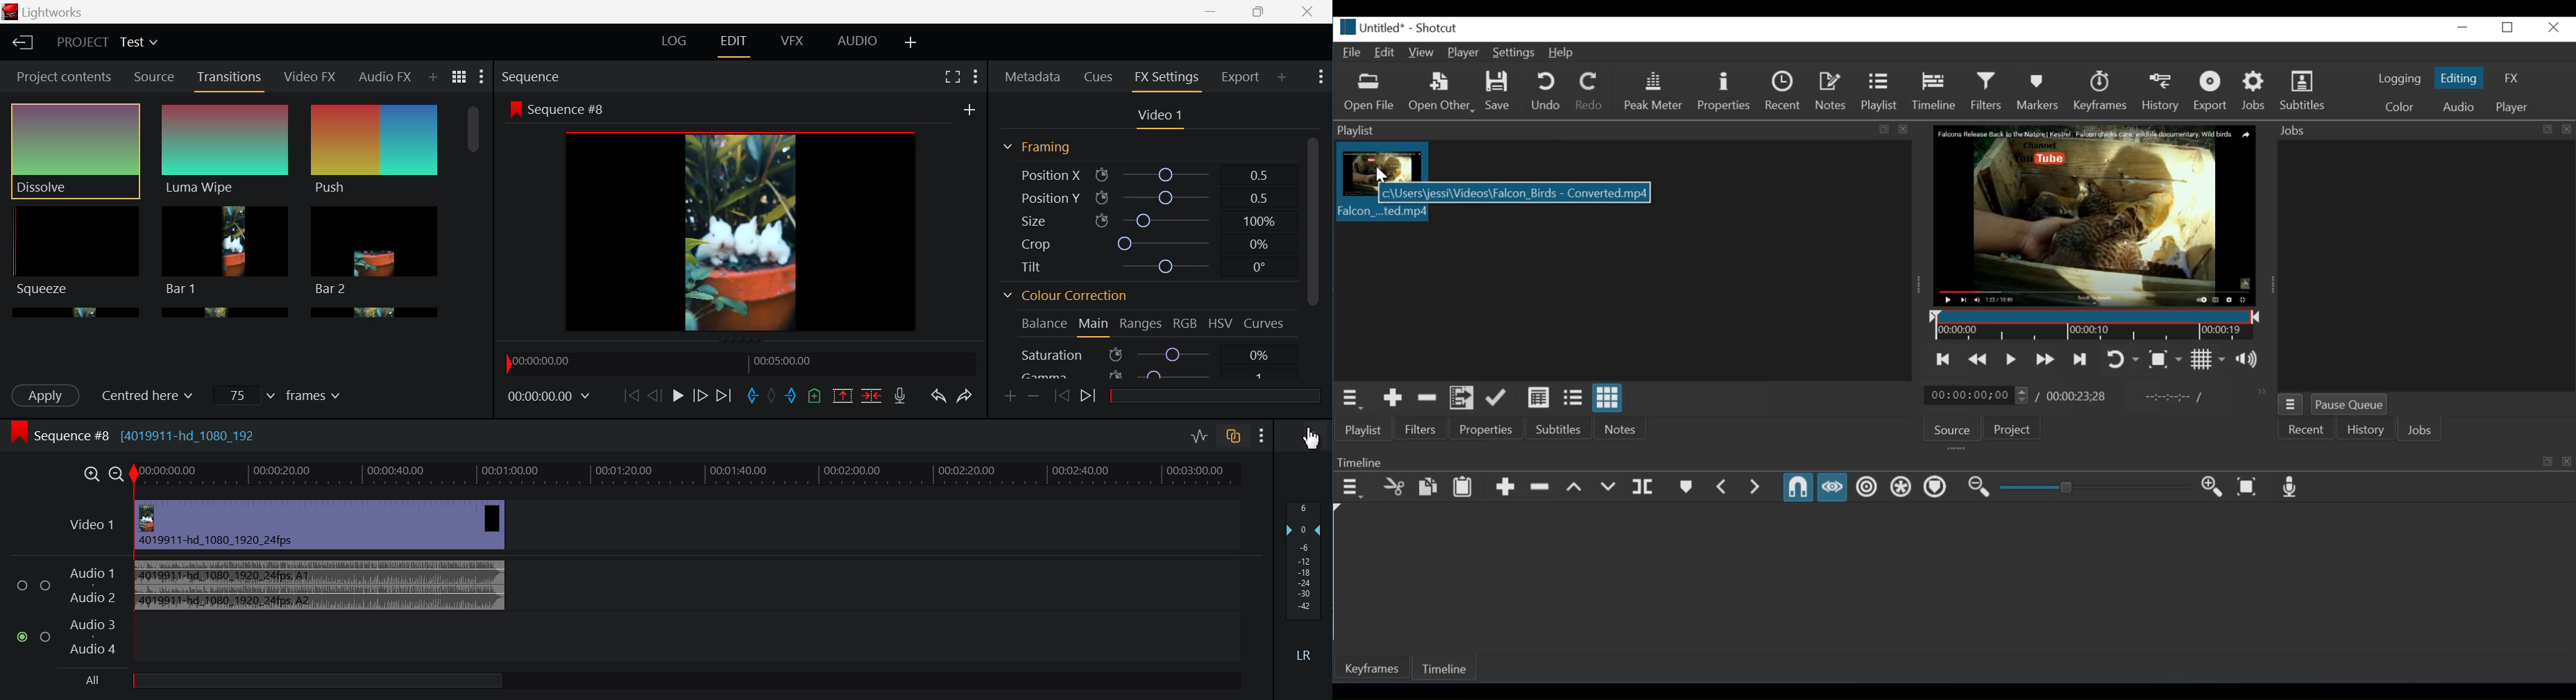 Image resolution: width=2576 pixels, height=700 pixels. I want to click on Restore Down, so click(1211, 12).